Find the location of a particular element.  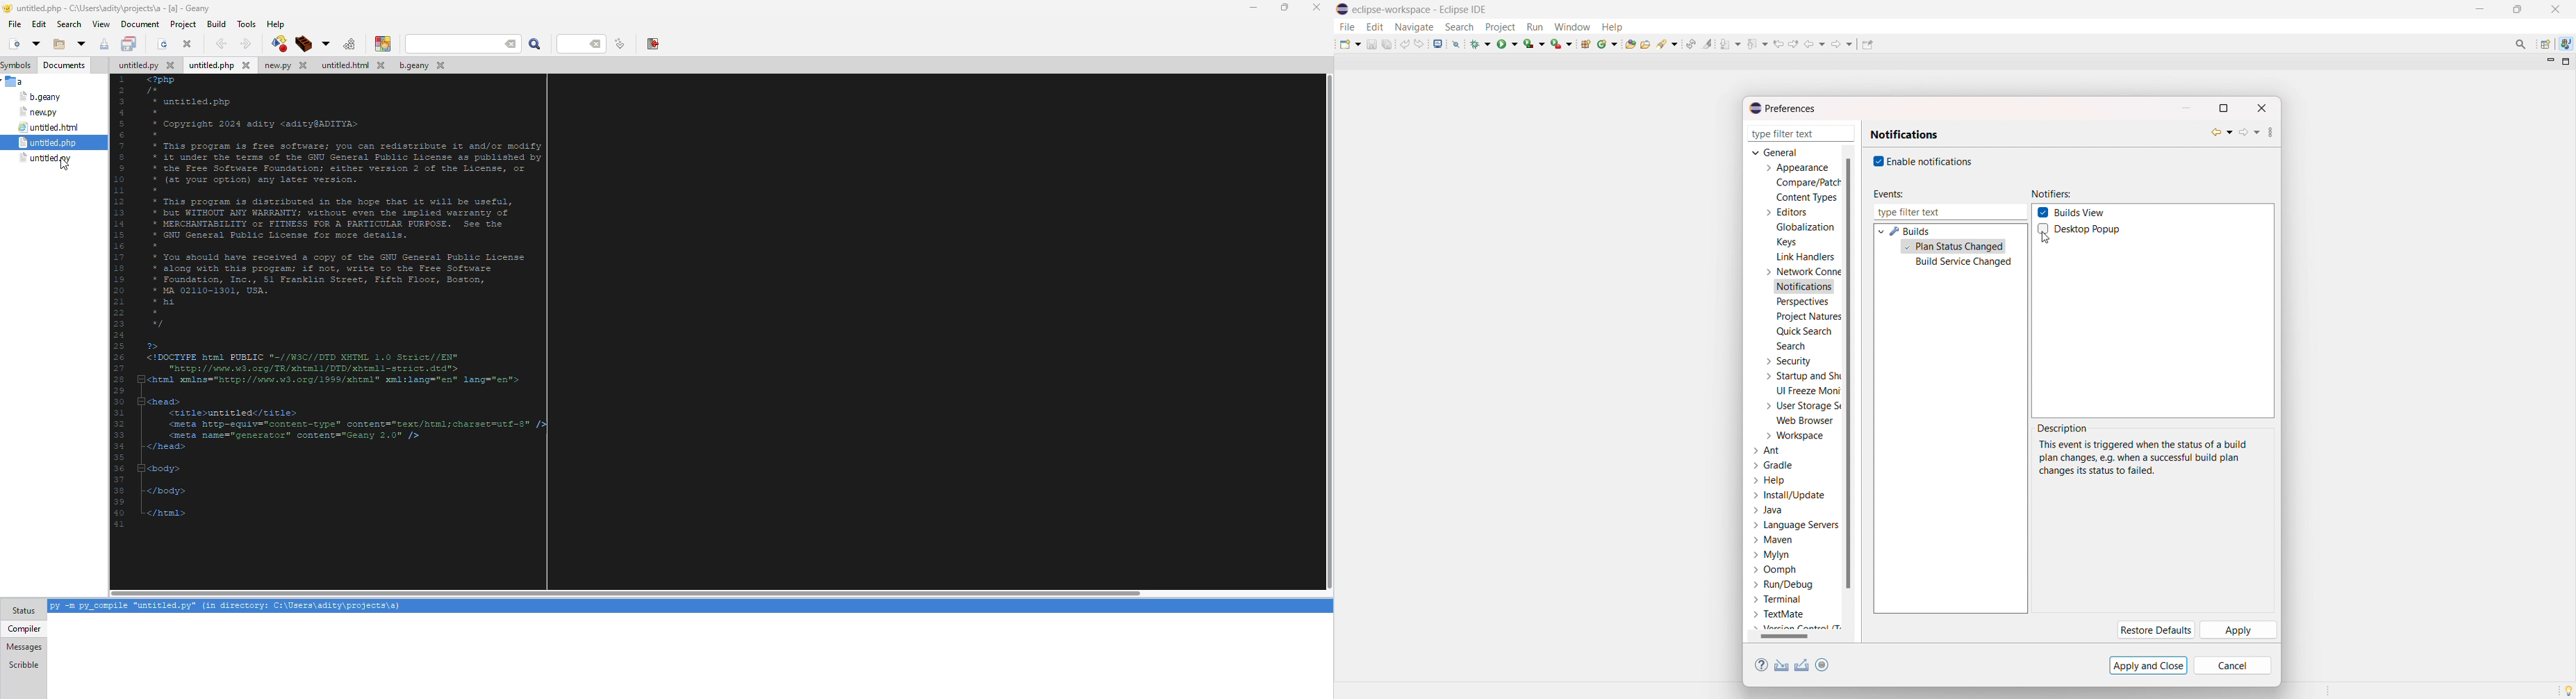

minimize is located at coordinates (2483, 9).